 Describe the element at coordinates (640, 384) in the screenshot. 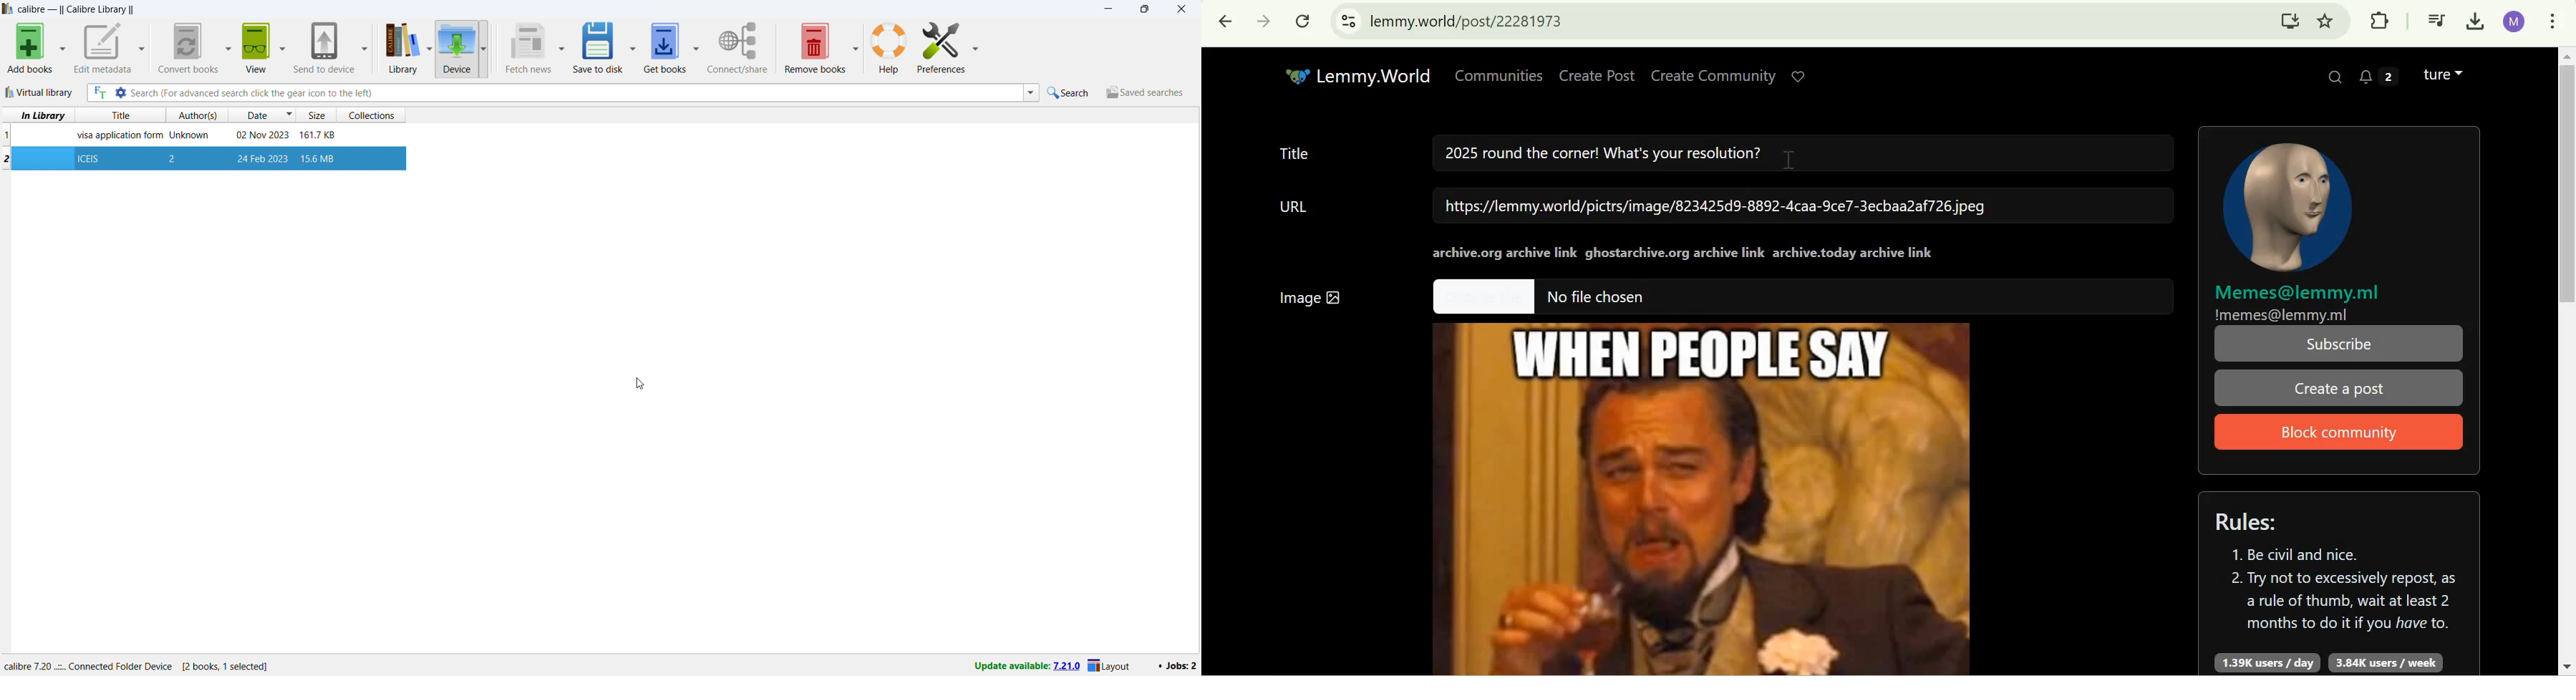

I see `cursor` at that location.